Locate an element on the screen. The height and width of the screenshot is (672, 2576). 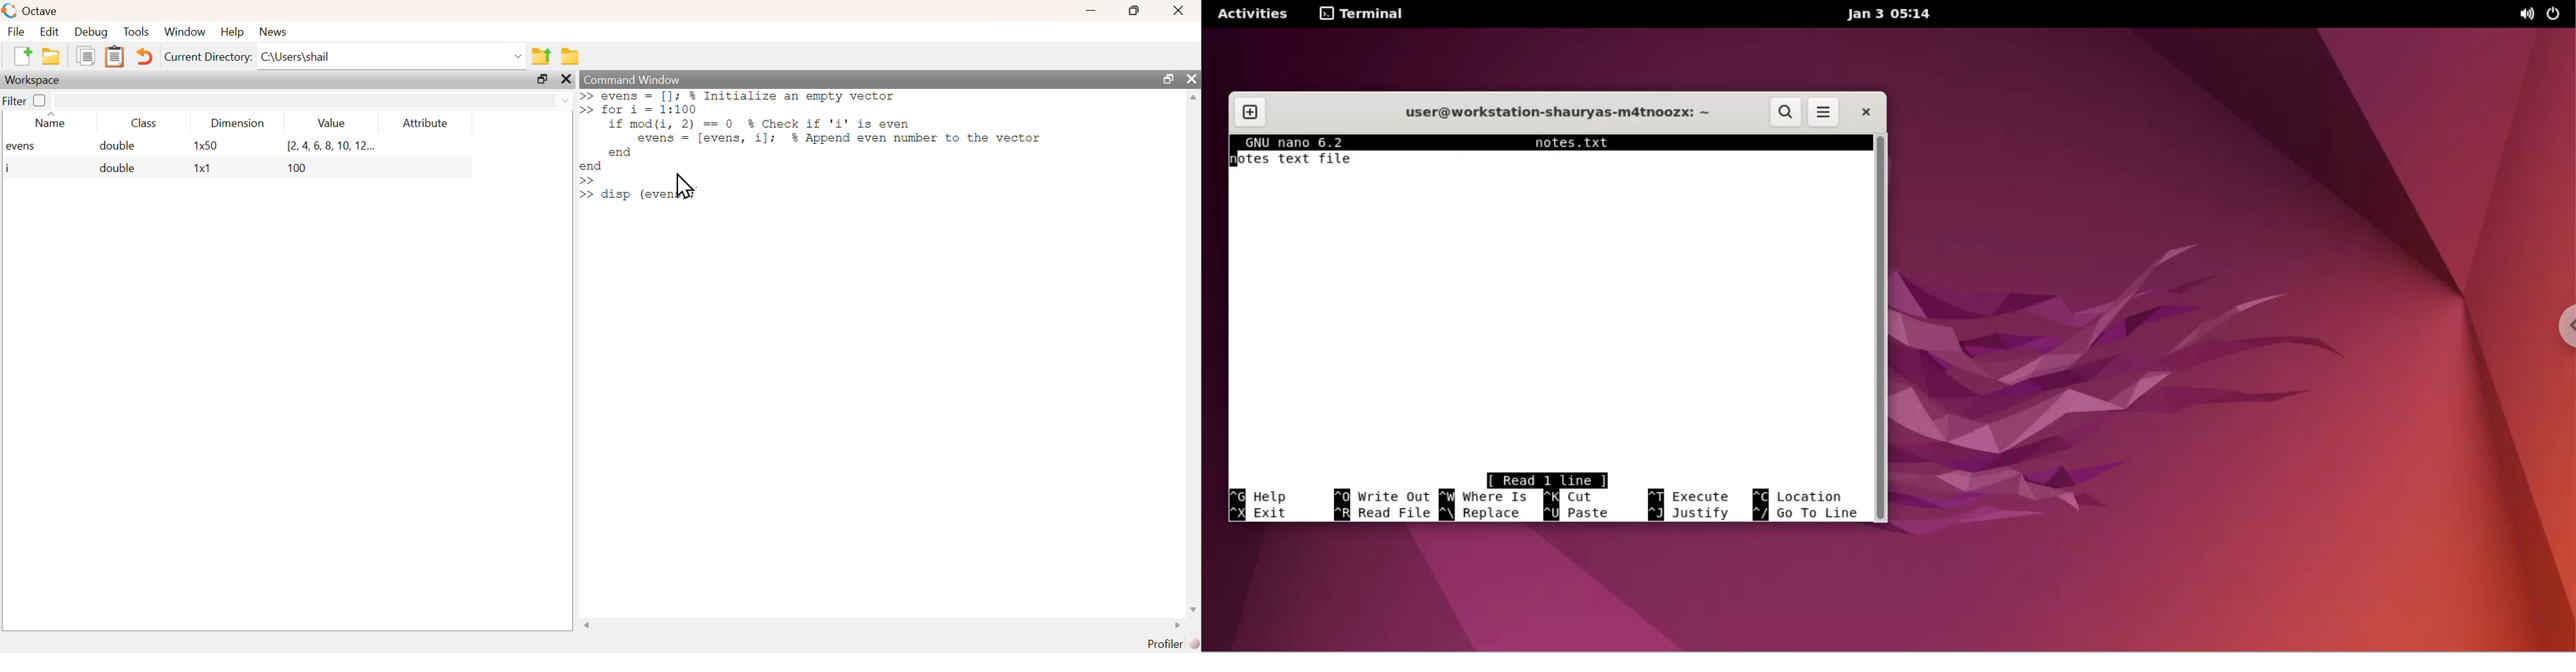
^ U paste is located at coordinates (1593, 515).